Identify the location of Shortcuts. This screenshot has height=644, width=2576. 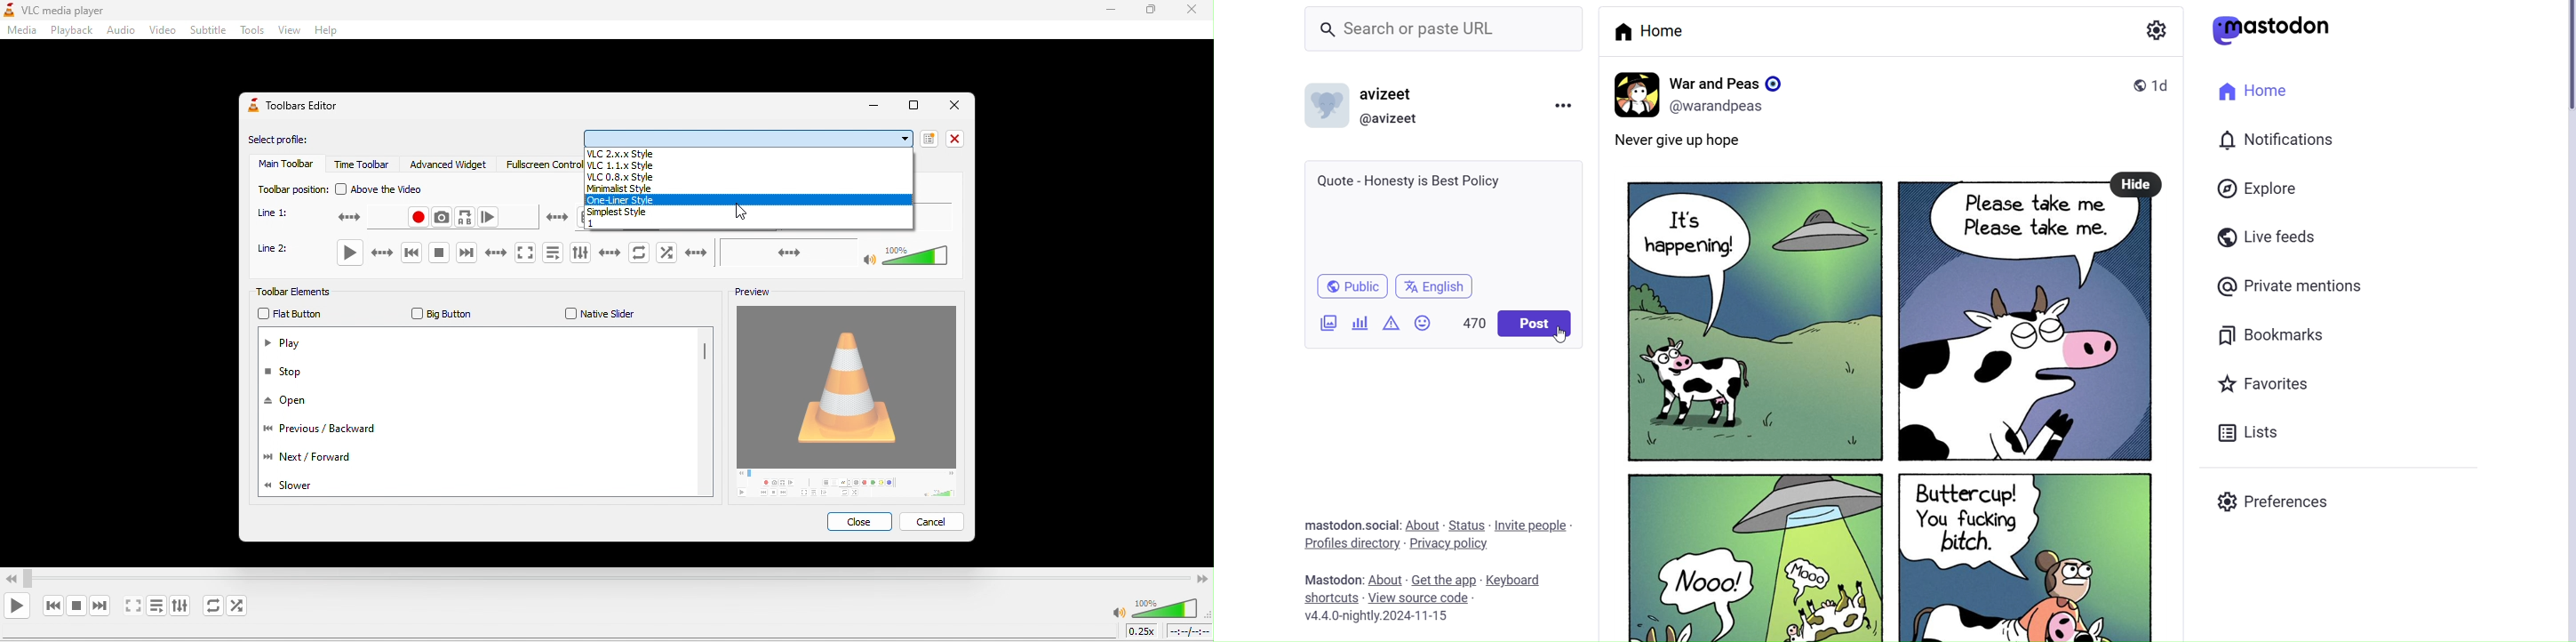
(1329, 597).